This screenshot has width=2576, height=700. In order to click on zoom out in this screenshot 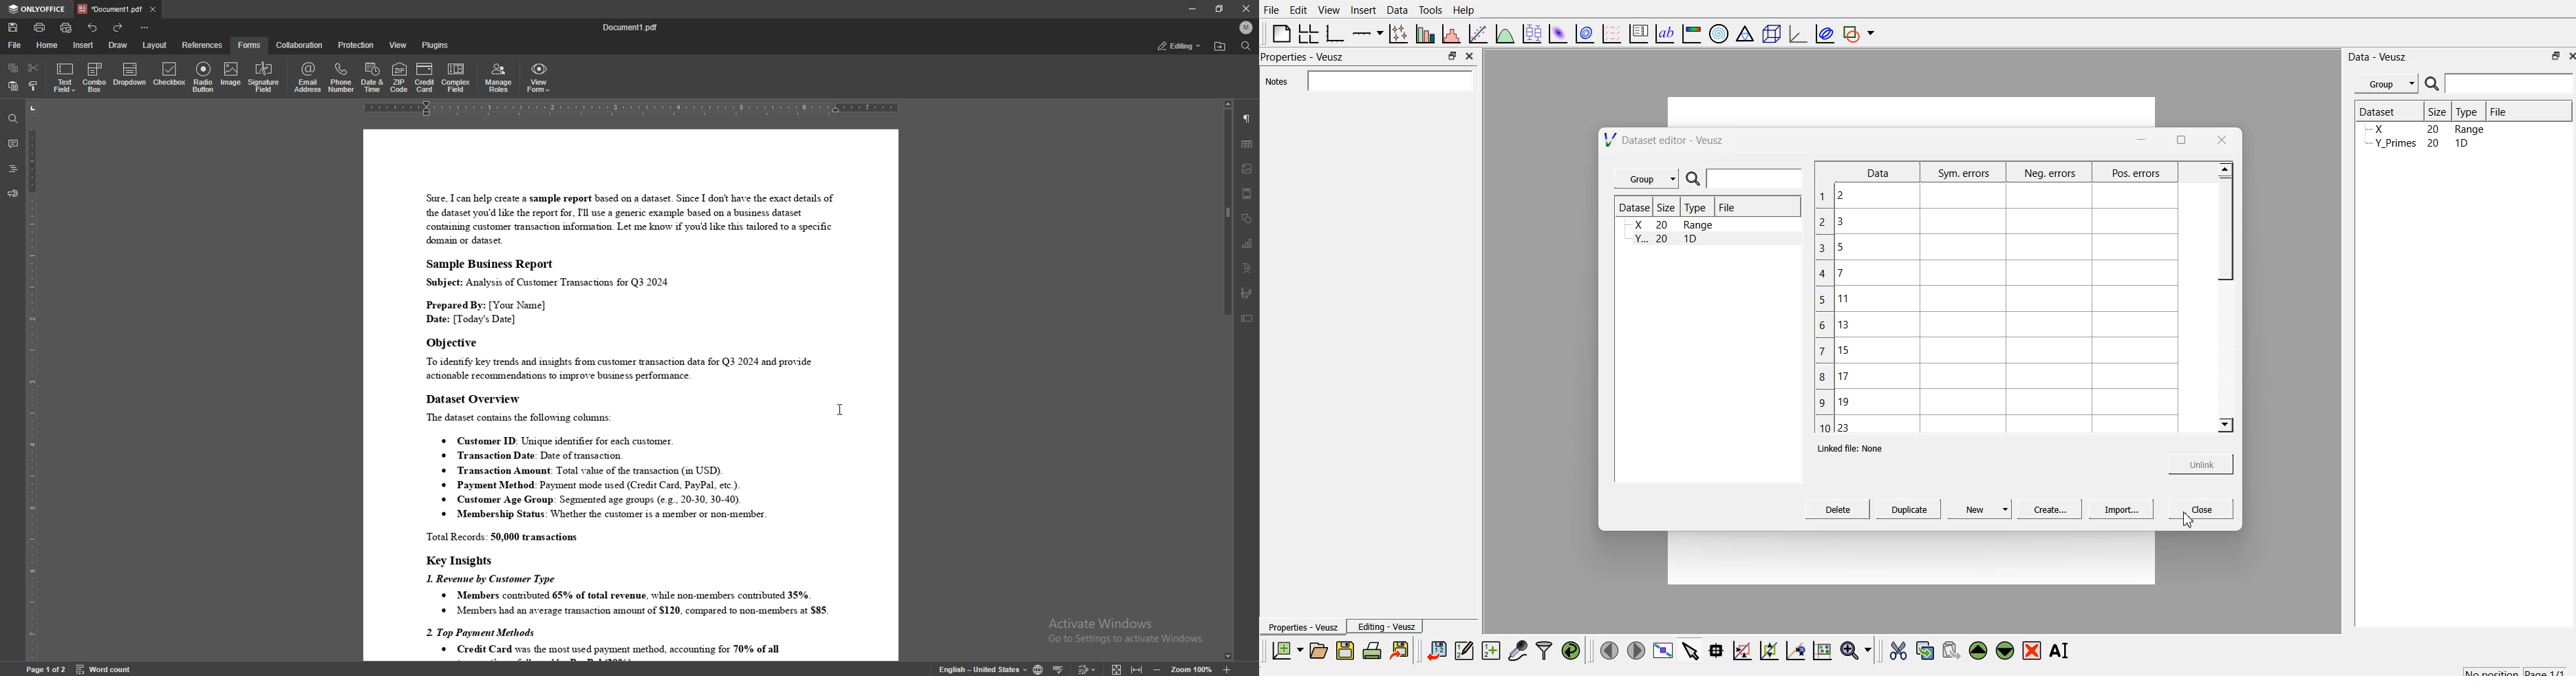, I will do `click(1160, 667)`.